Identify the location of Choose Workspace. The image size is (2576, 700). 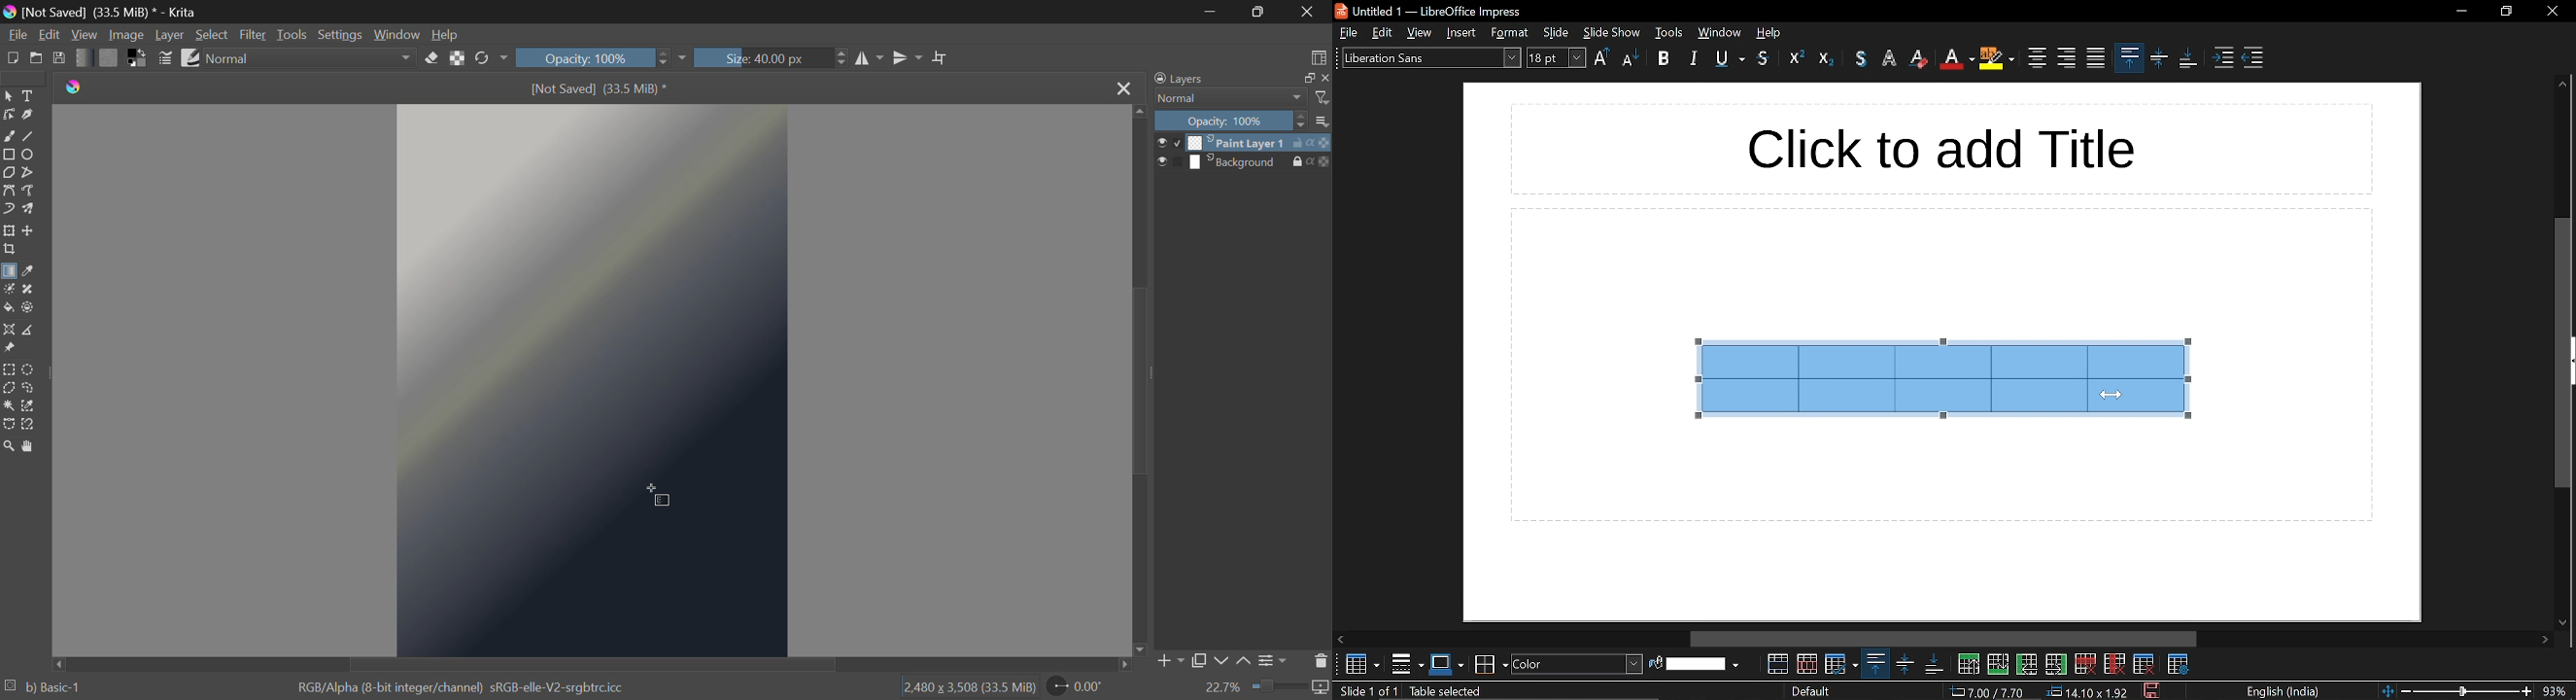
(1317, 55).